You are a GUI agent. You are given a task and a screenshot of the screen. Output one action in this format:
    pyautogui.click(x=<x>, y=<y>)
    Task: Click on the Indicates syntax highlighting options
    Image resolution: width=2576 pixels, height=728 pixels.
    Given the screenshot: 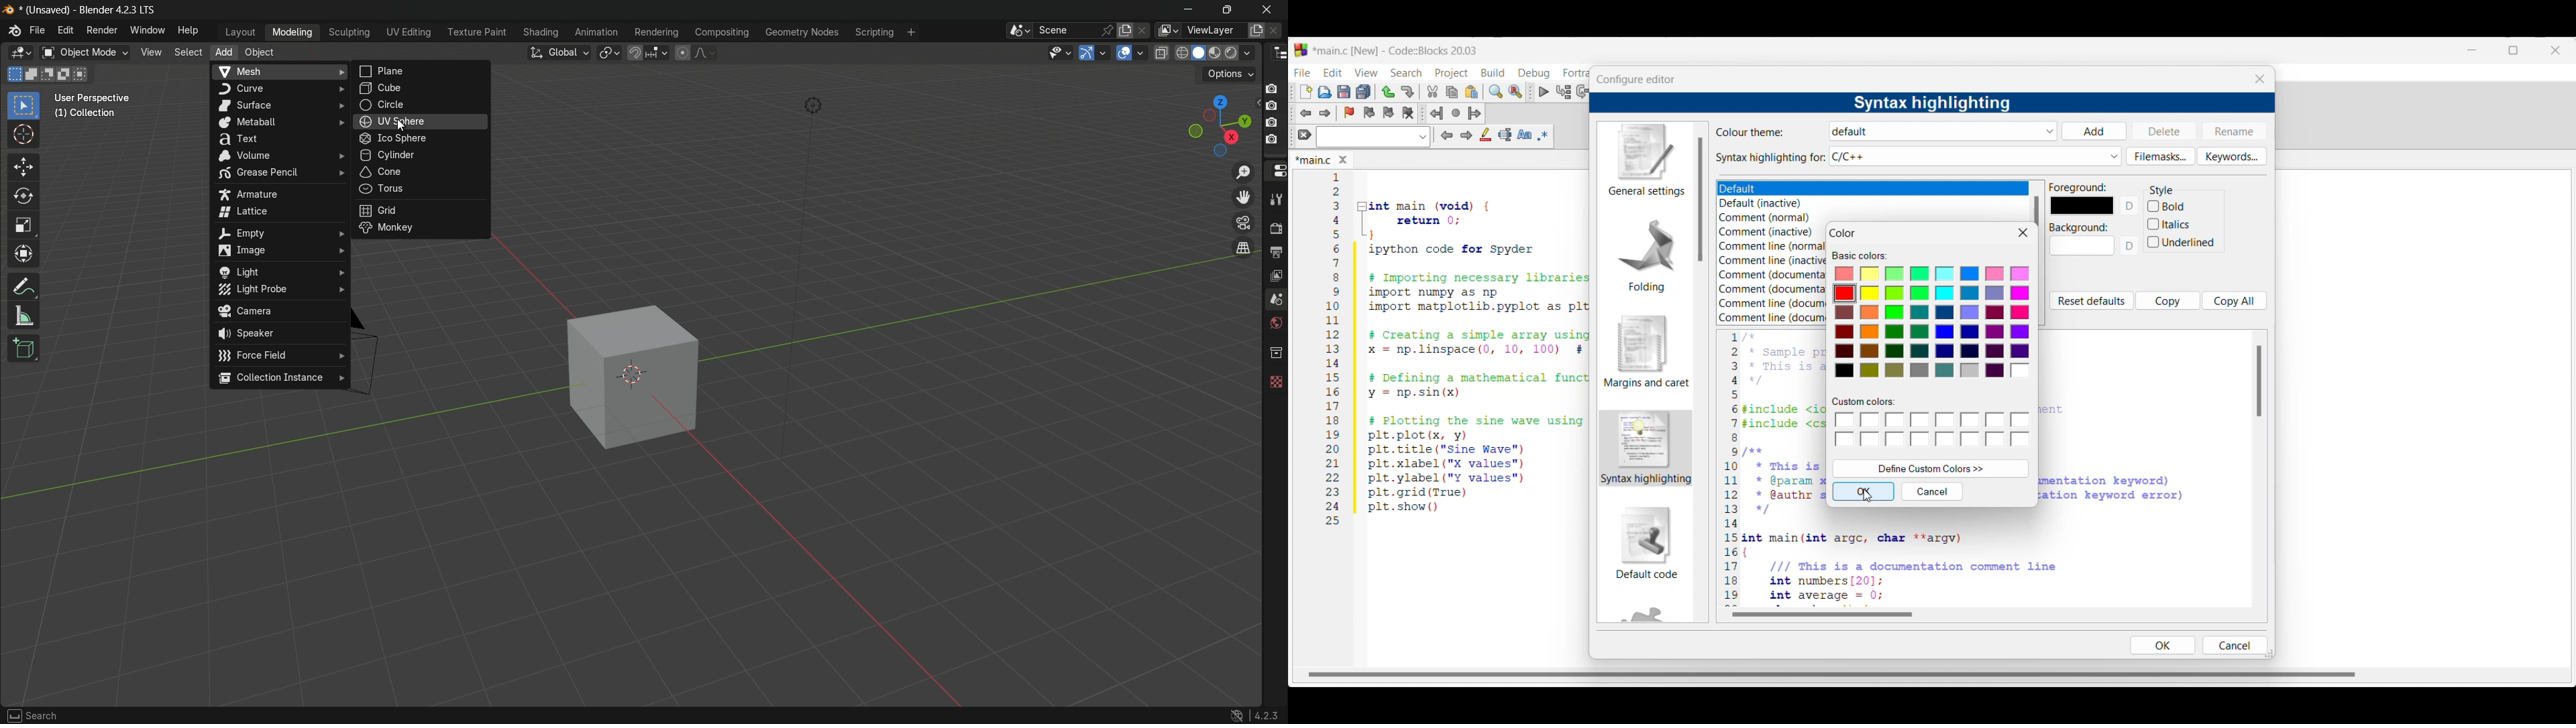 What is the action you would take?
    pyautogui.click(x=1771, y=158)
    